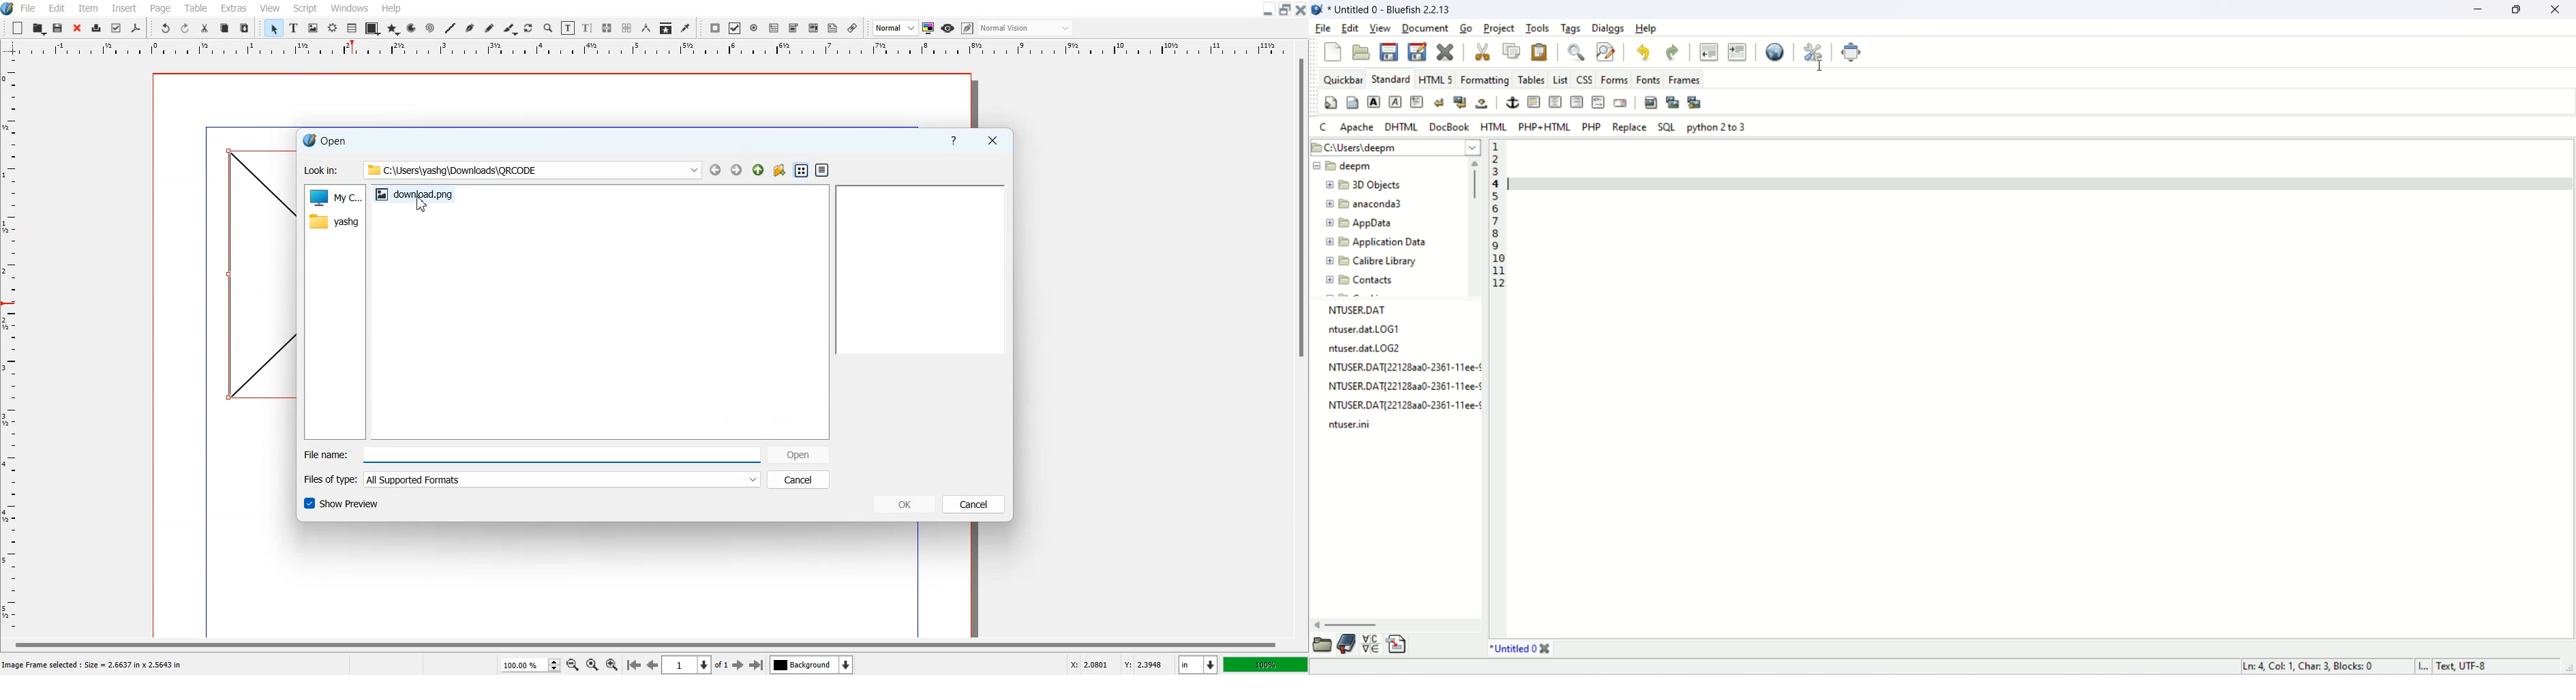 This screenshot has height=700, width=2576. What do you see at coordinates (1667, 127) in the screenshot?
I see `SQL` at bounding box center [1667, 127].